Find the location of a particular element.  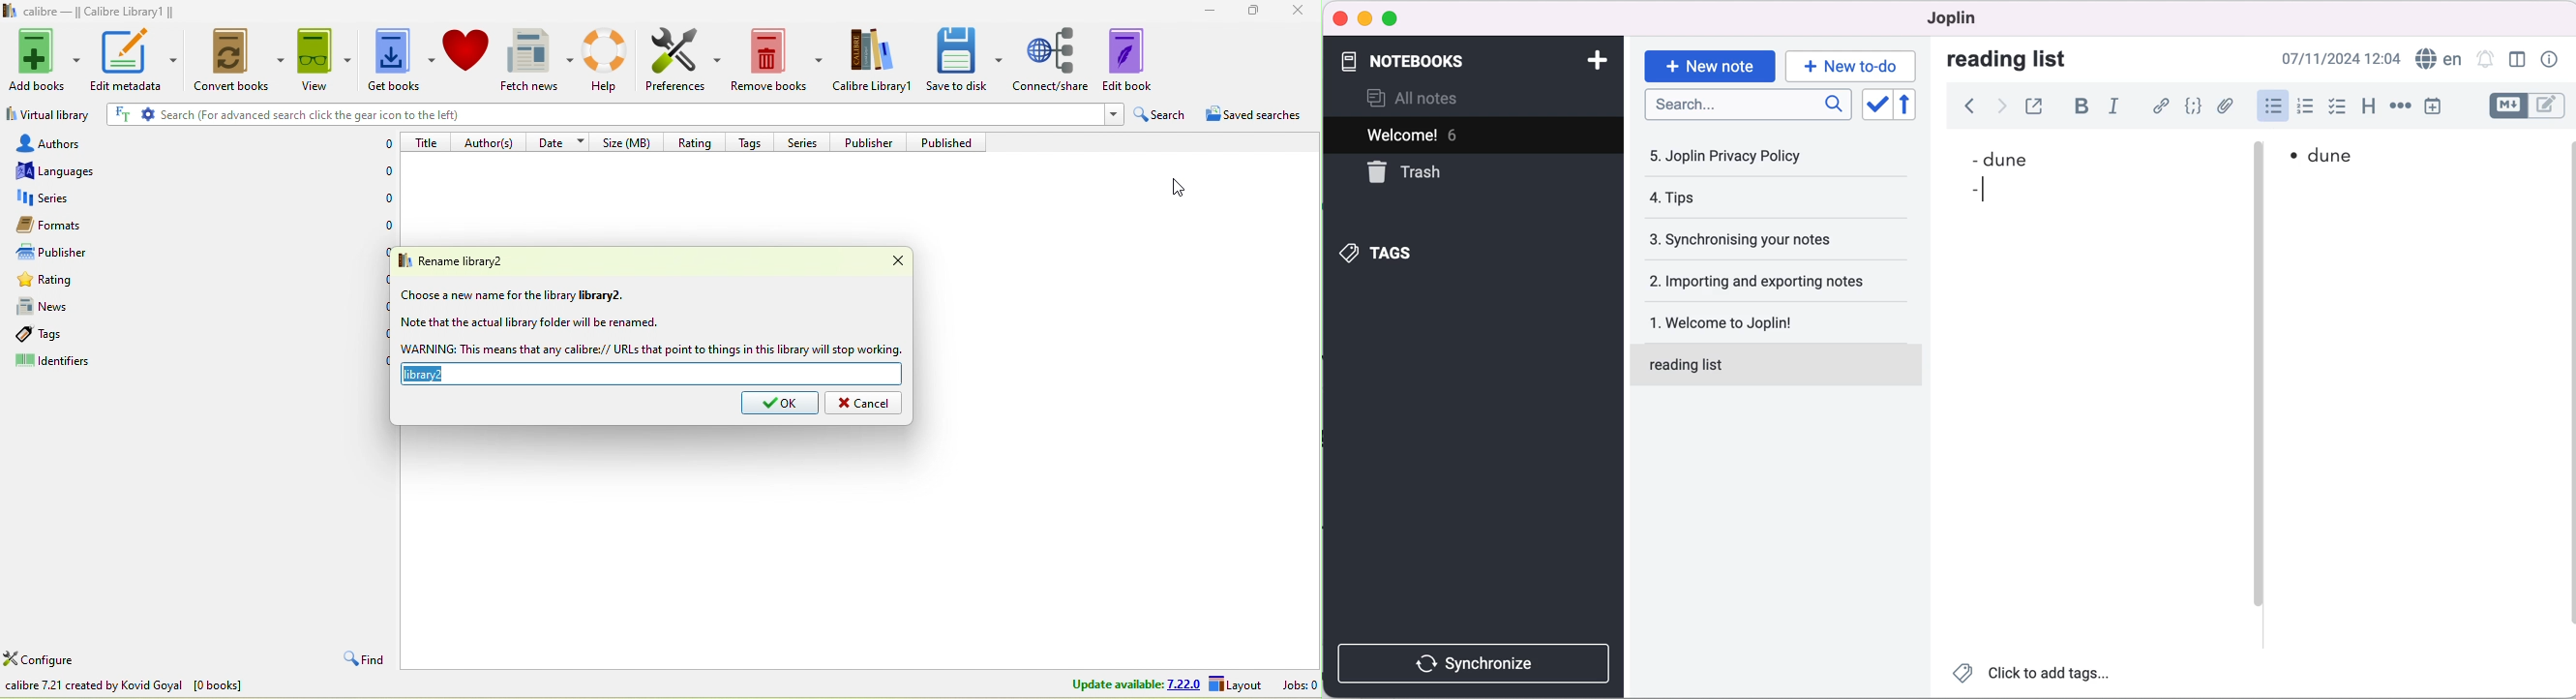

reading list  is located at coordinates (1780, 364).